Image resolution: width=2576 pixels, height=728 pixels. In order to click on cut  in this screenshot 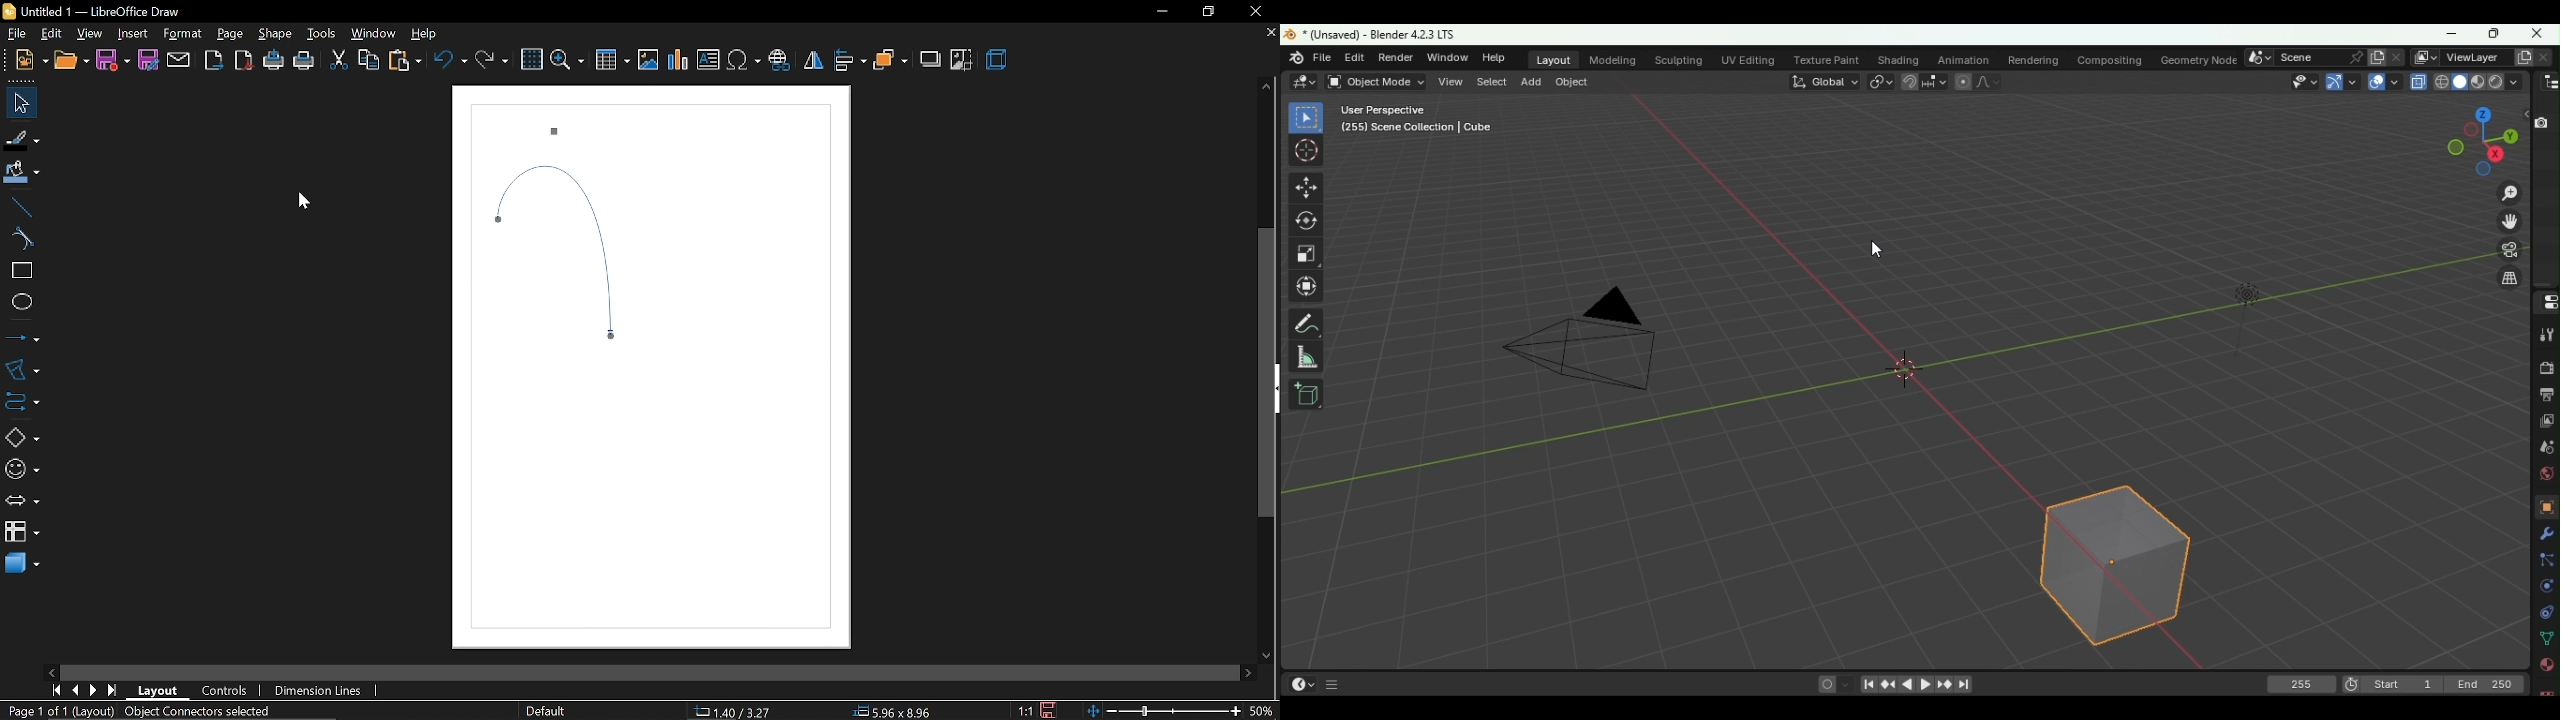, I will do `click(337, 62)`.